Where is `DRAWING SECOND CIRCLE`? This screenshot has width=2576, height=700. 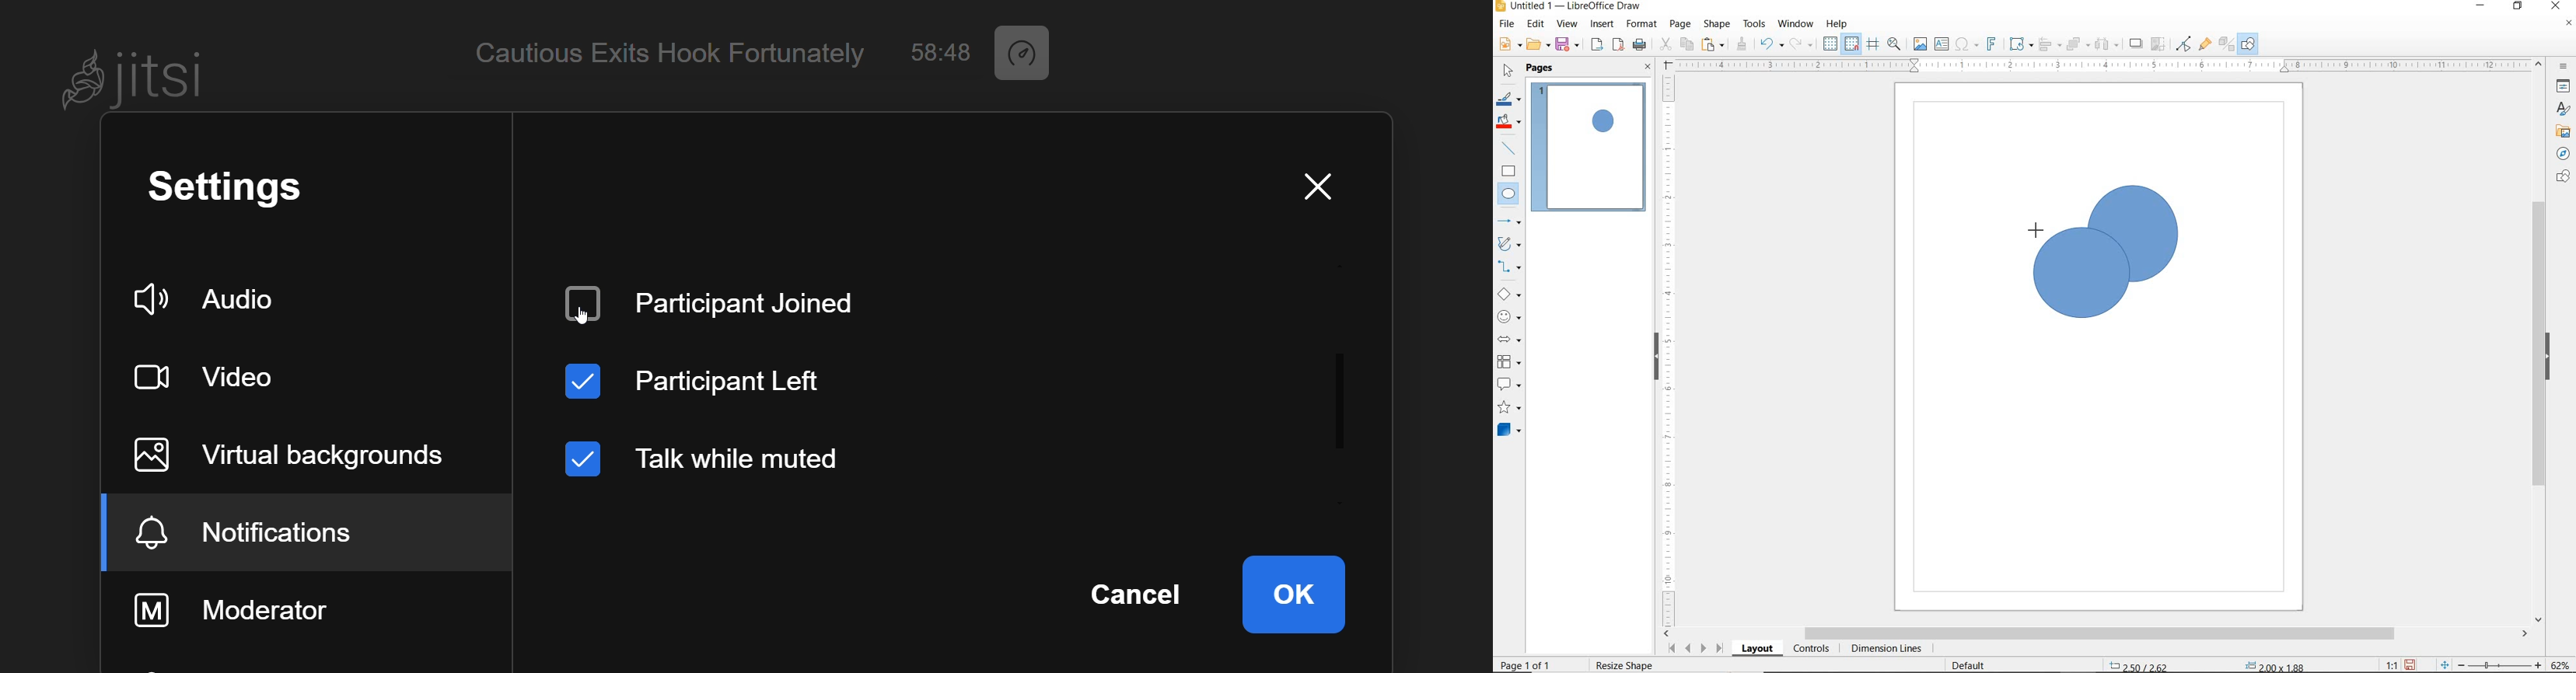 DRAWING SECOND CIRCLE is located at coordinates (2080, 277).